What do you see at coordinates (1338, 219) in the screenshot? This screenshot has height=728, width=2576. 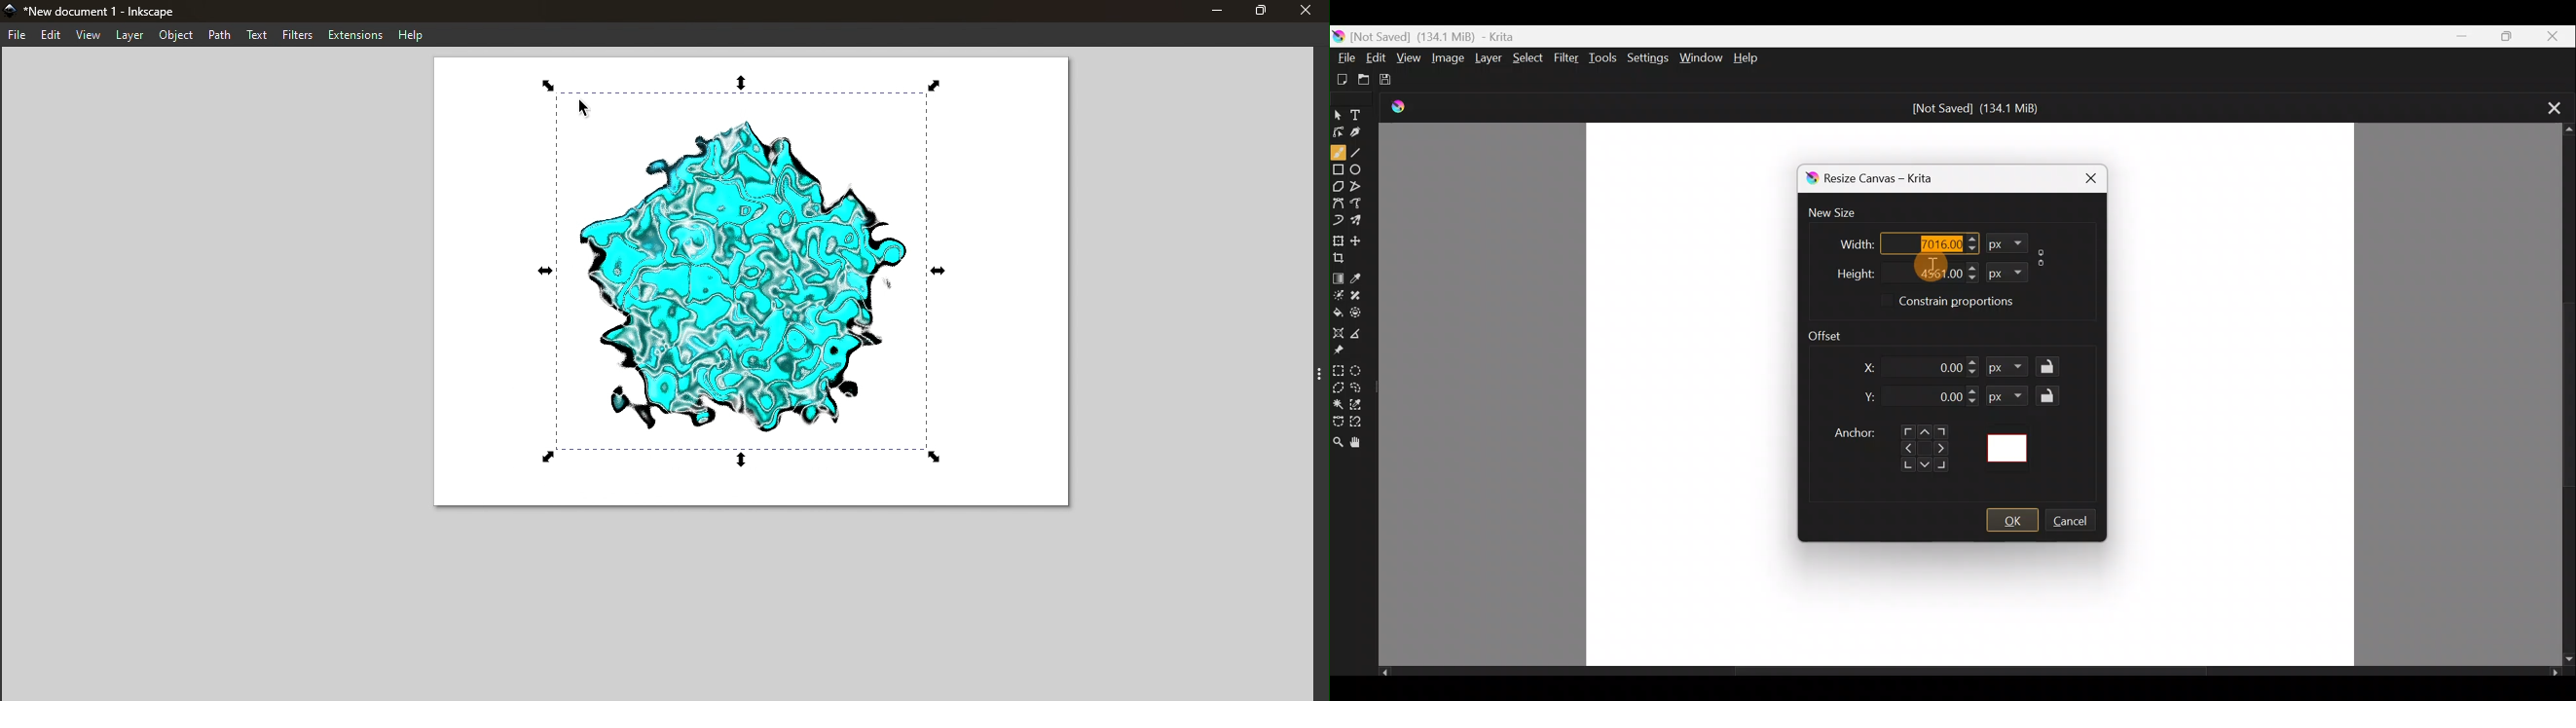 I see `Dynamic brush tool` at bounding box center [1338, 219].